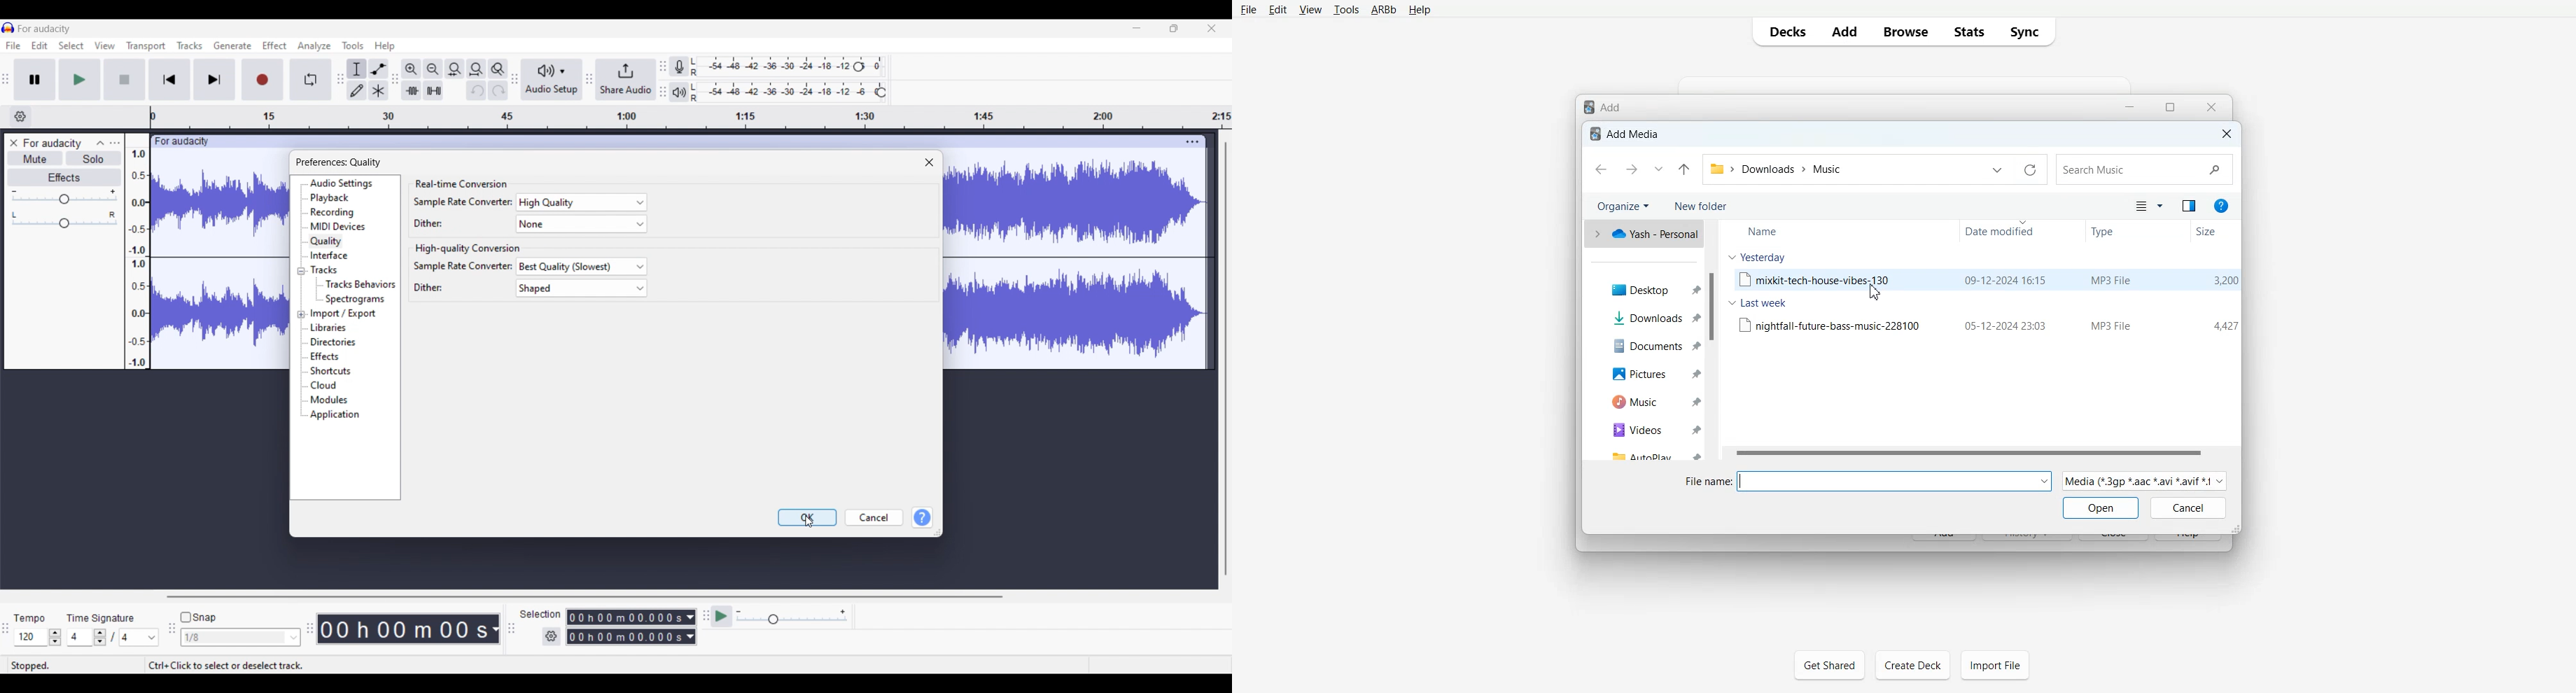 The width and height of the screenshot is (2576, 700). I want to click on Libraries, so click(329, 328).